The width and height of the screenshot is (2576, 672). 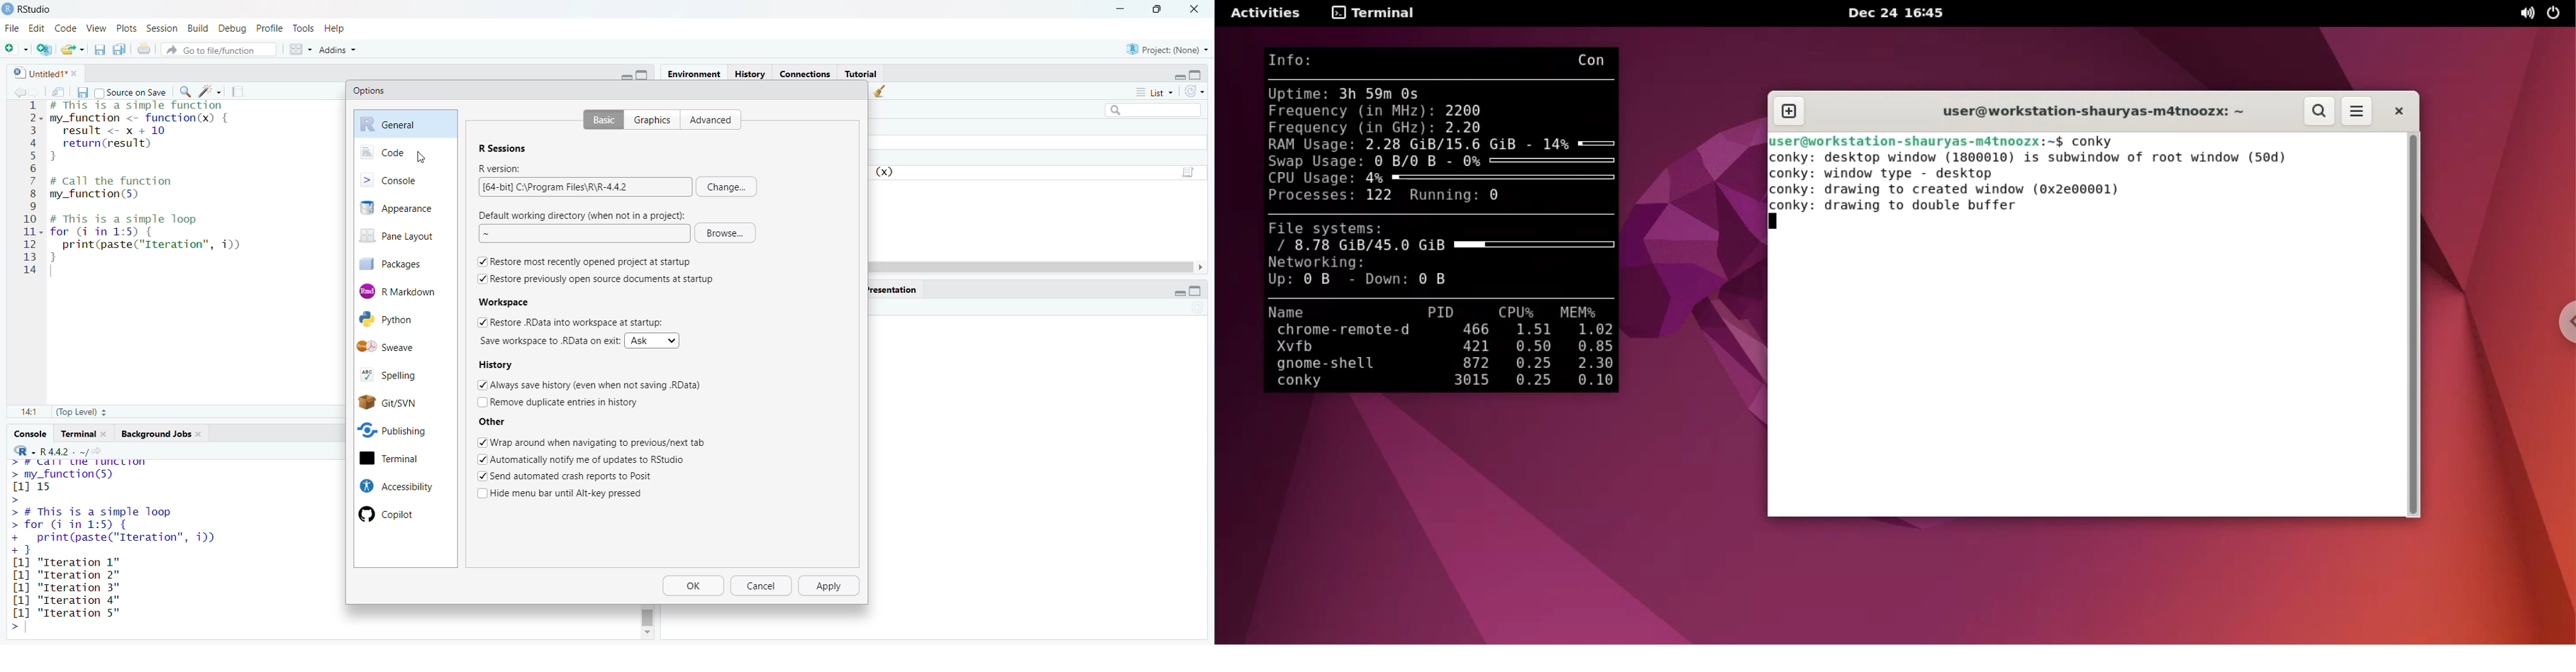 What do you see at coordinates (82, 91) in the screenshot?
I see `save current document` at bounding box center [82, 91].